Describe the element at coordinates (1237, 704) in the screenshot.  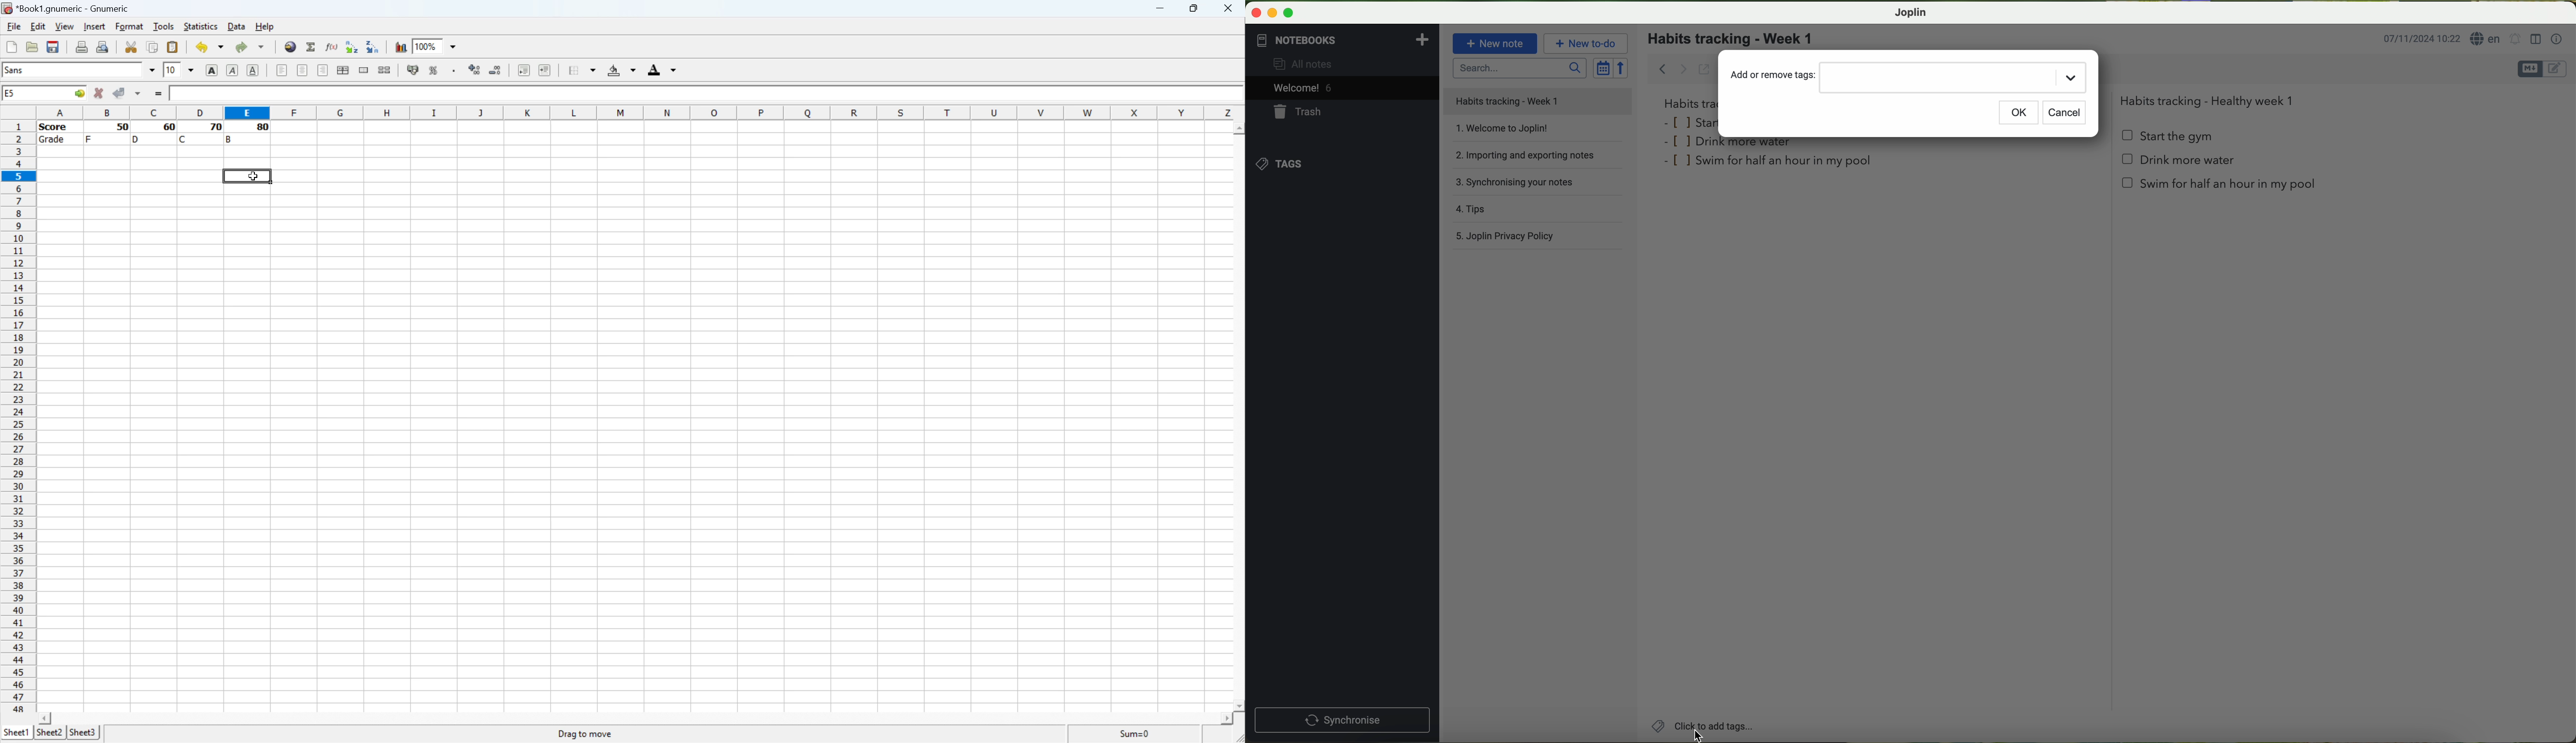
I see `Scroll Down` at that location.